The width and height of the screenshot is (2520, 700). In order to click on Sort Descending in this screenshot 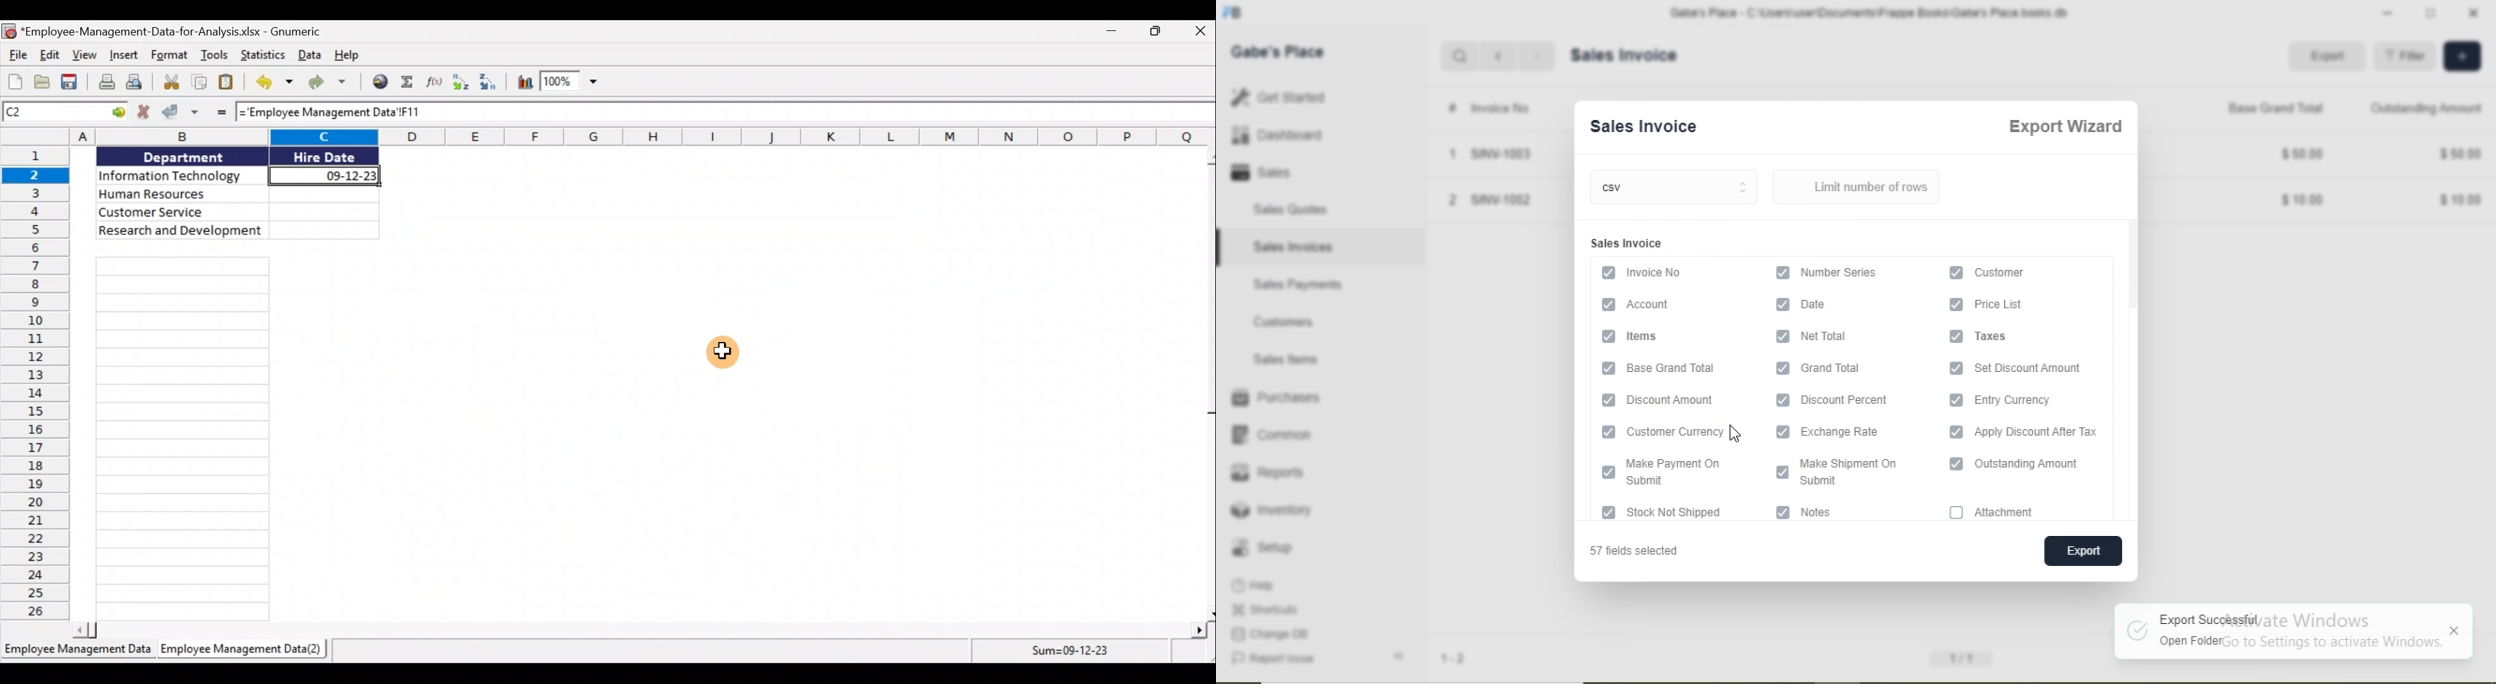, I will do `click(492, 83)`.